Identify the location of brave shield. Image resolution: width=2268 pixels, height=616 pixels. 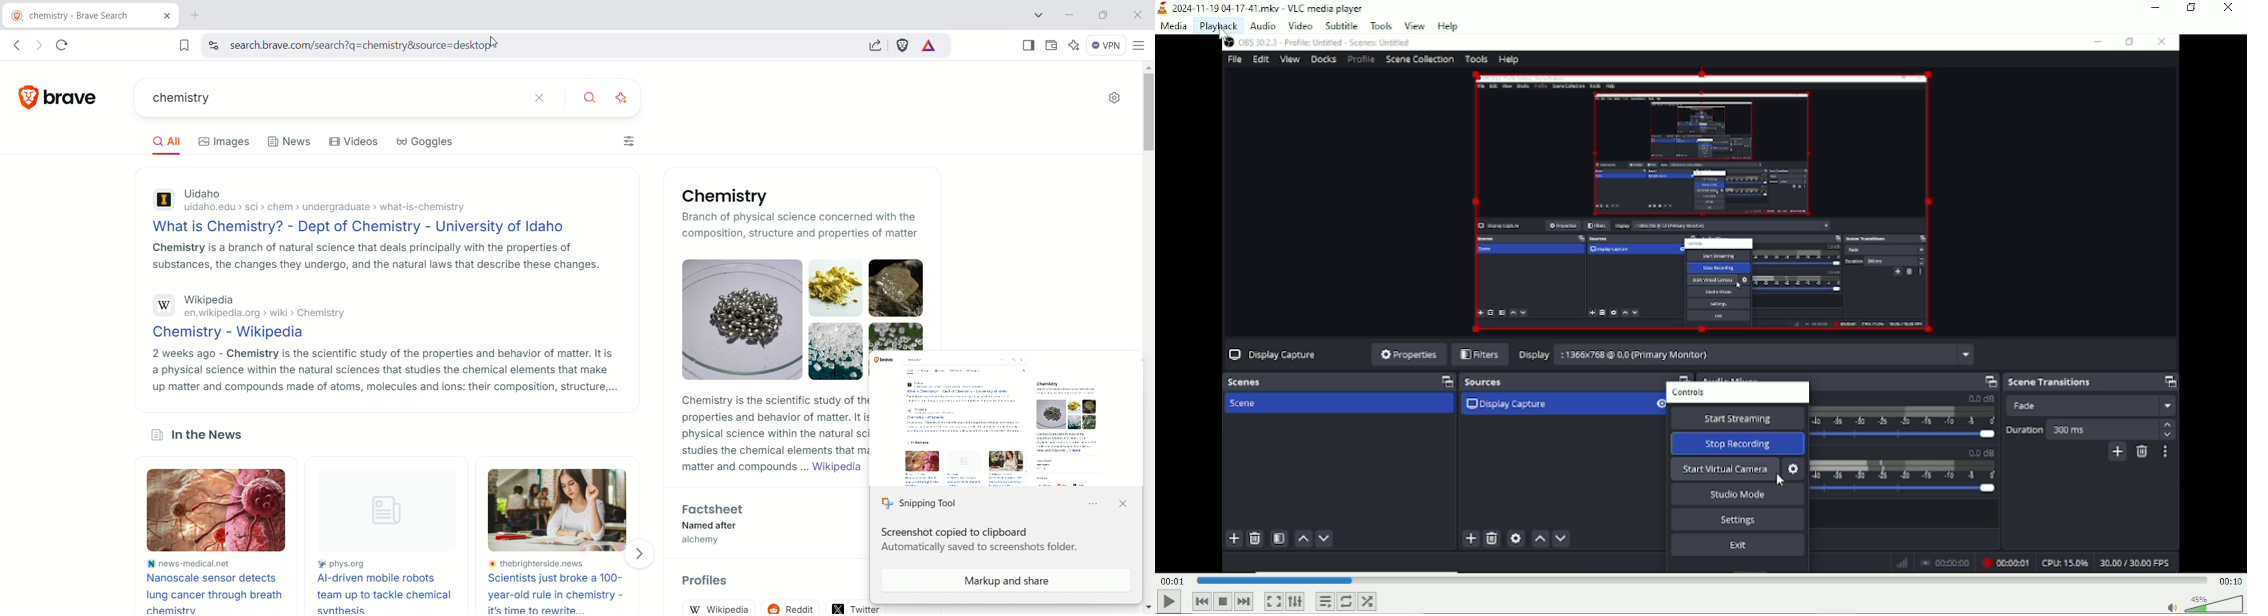
(904, 45).